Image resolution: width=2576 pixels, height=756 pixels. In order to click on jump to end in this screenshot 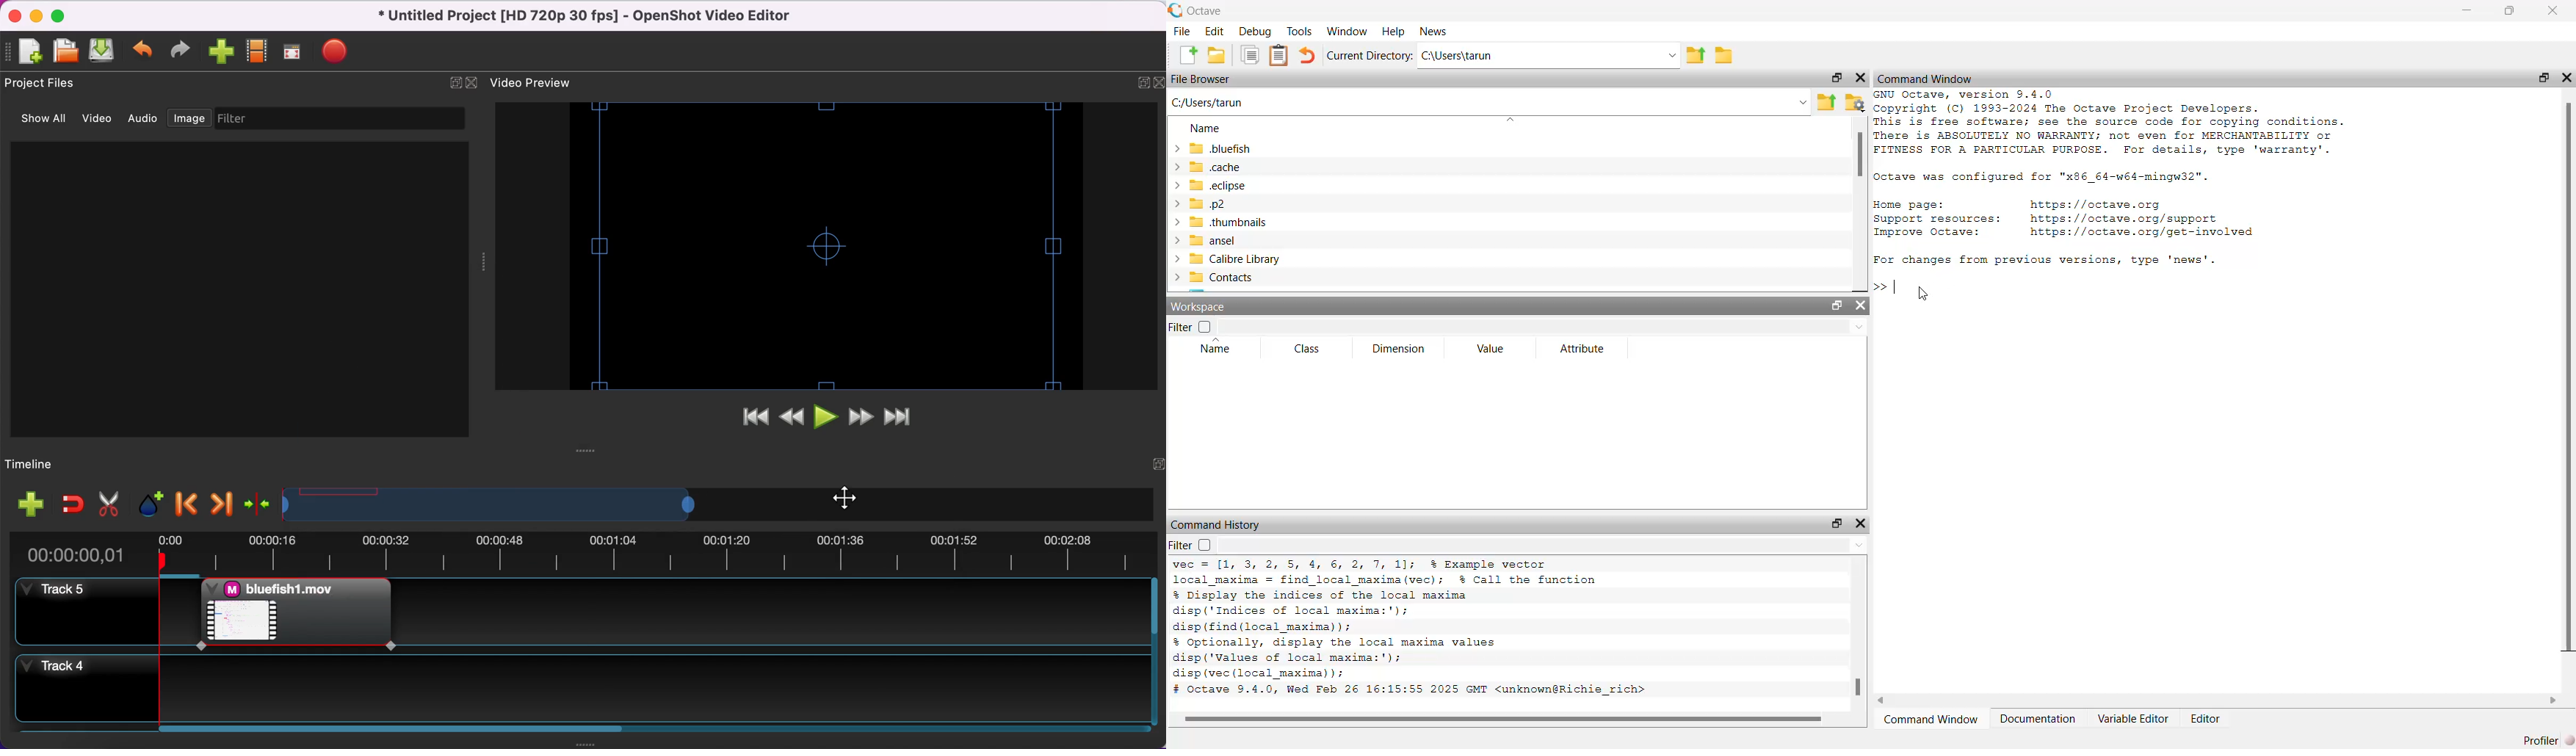, I will do `click(905, 416)`.